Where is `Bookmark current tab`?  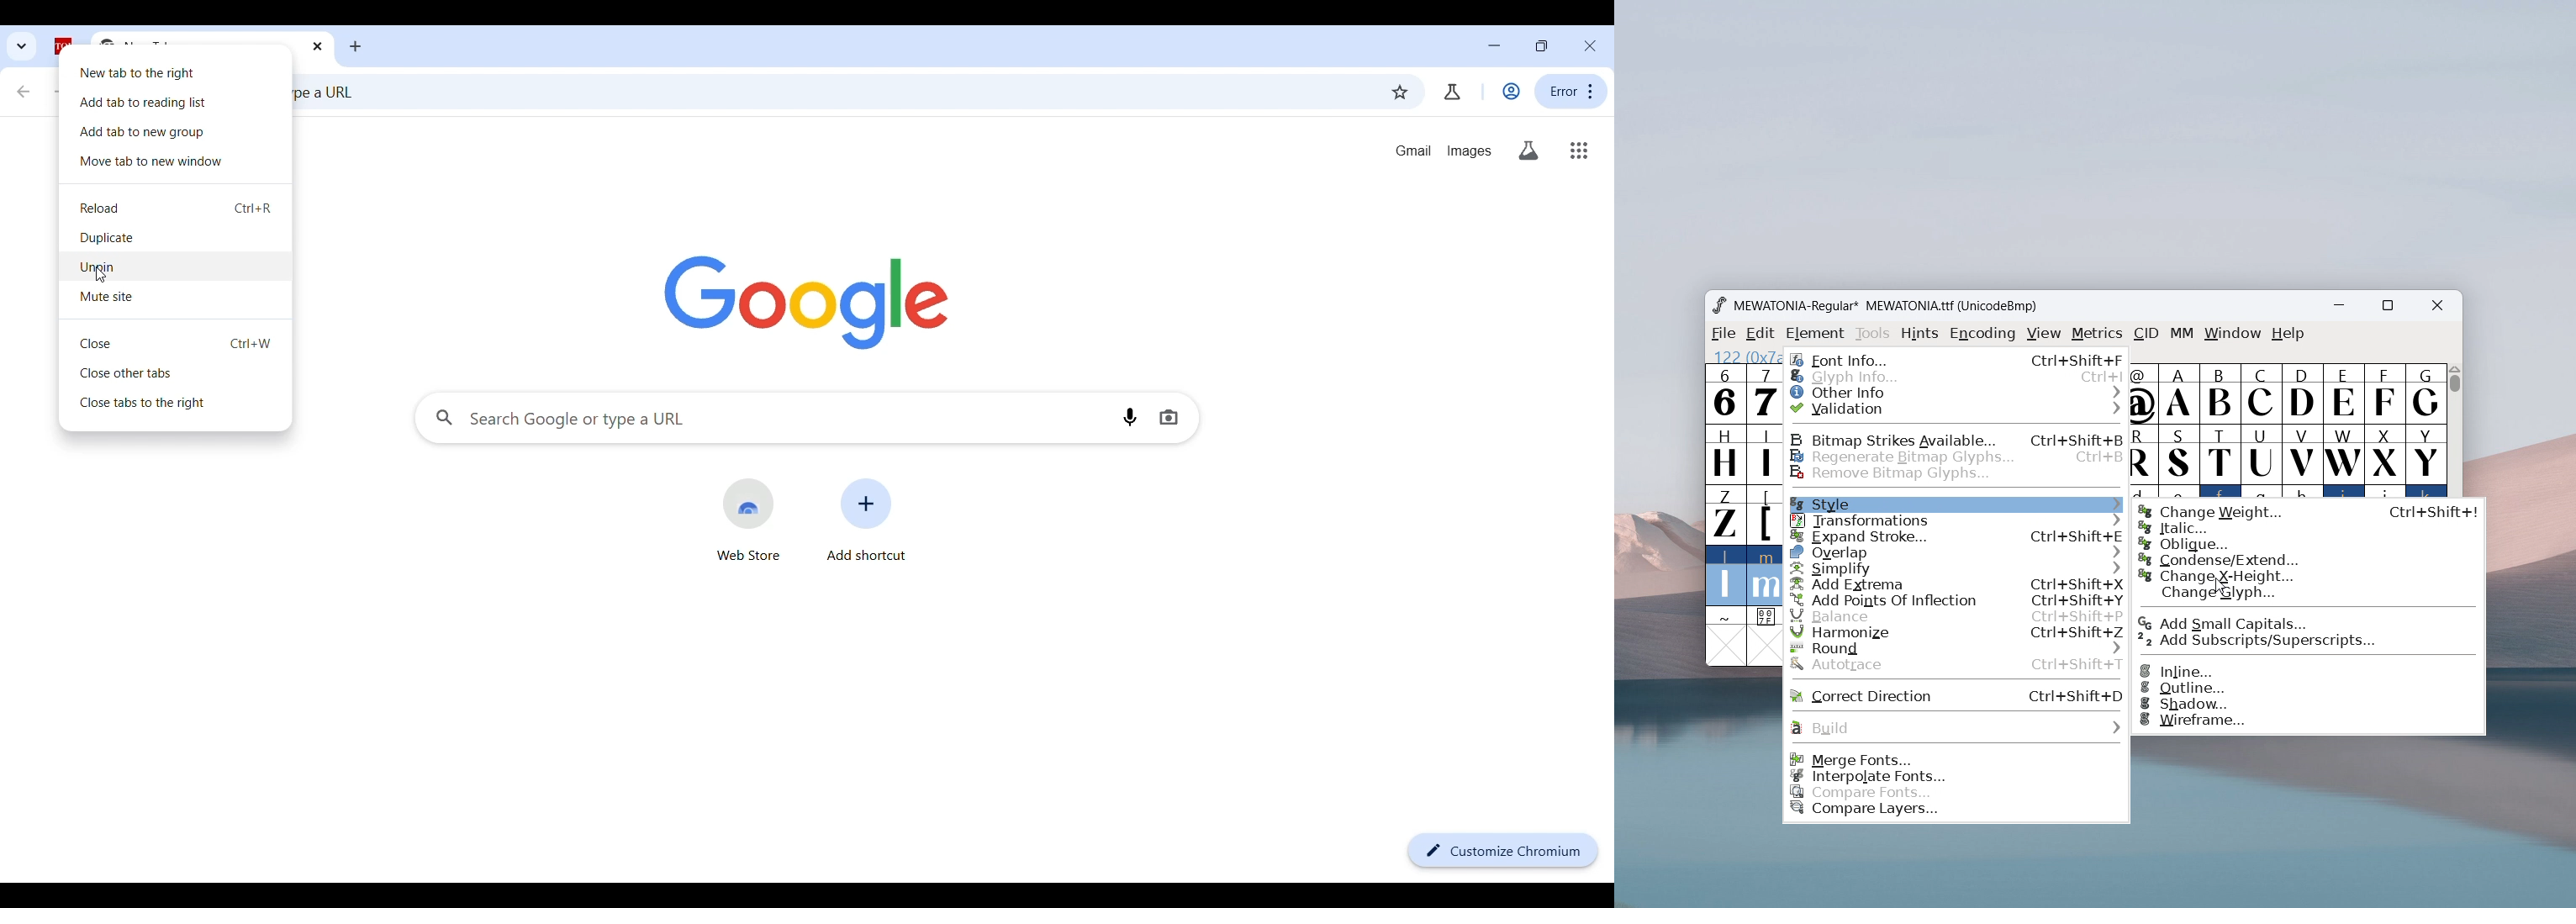 Bookmark current tab is located at coordinates (1399, 92).